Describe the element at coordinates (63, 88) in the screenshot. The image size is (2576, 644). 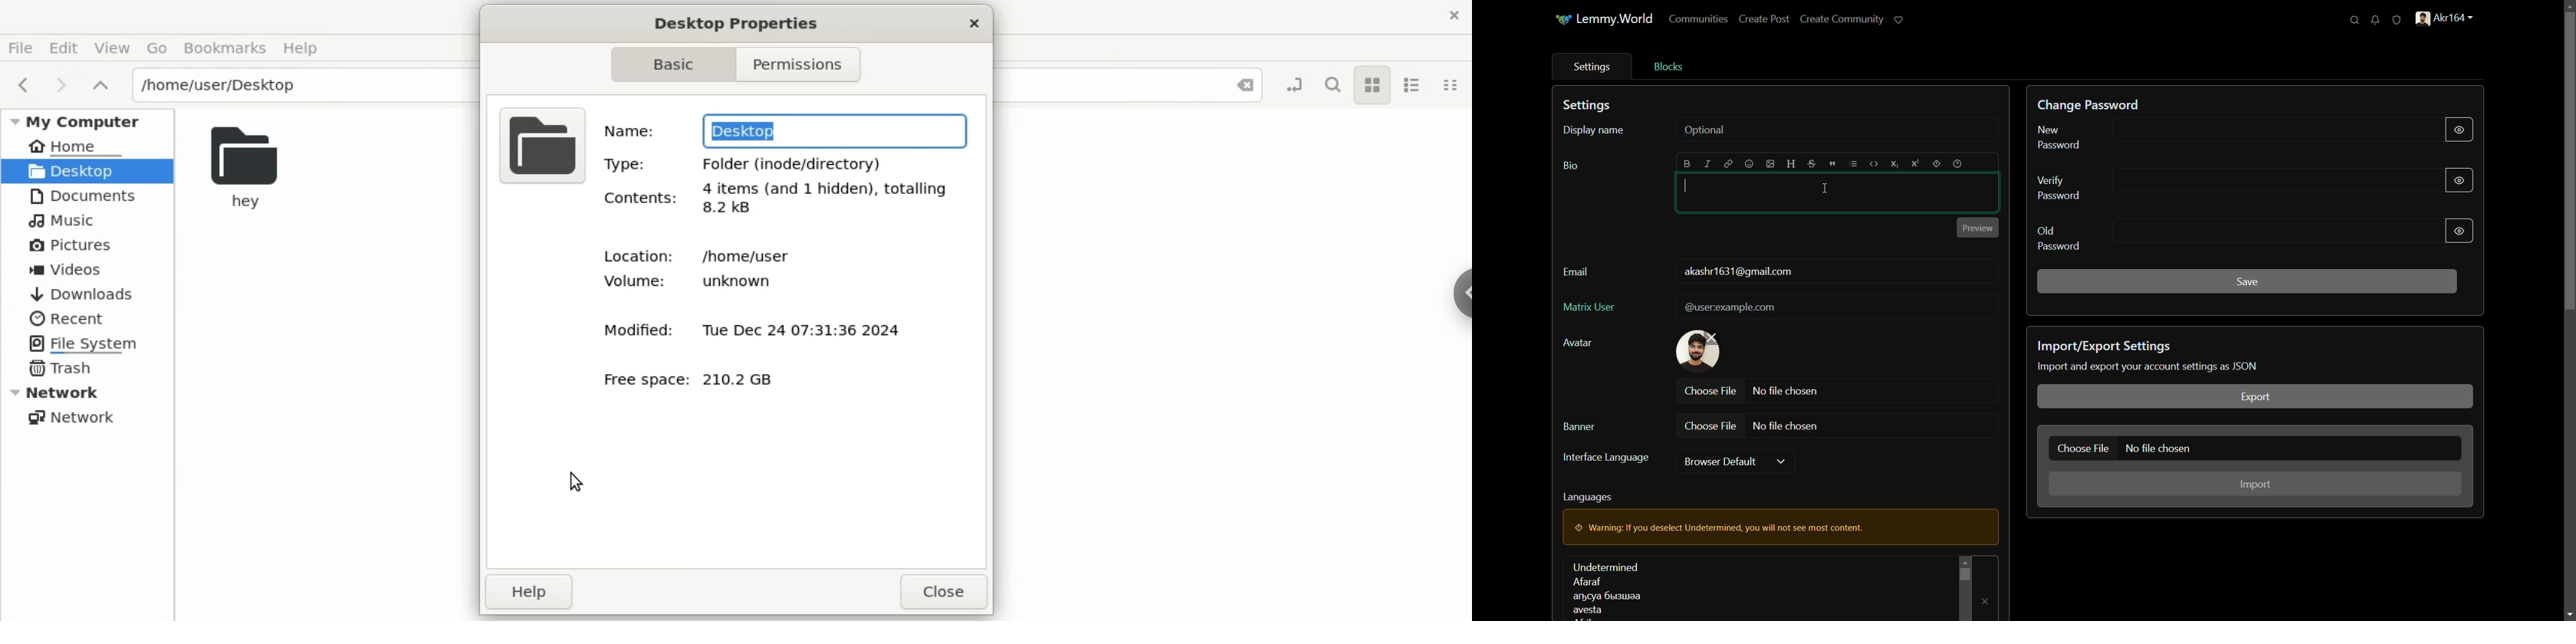
I see `next` at that location.